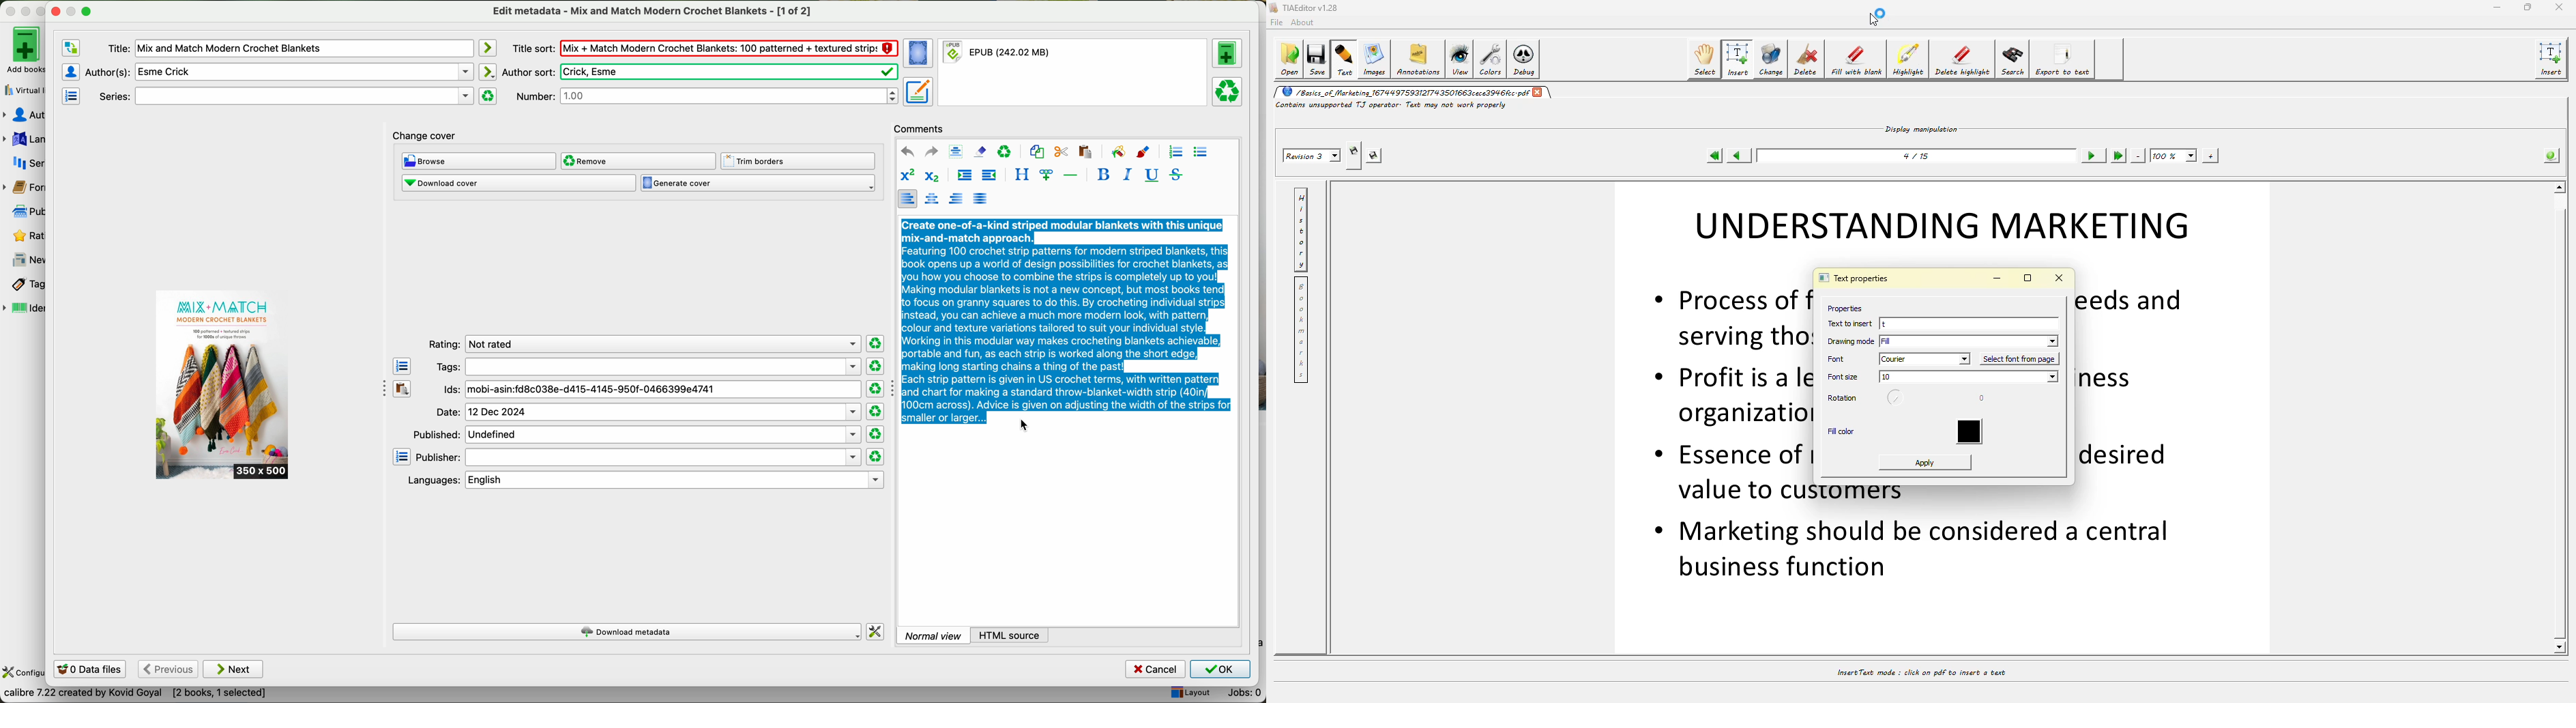  What do you see at coordinates (636, 434) in the screenshot?
I see `published` at bounding box center [636, 434].